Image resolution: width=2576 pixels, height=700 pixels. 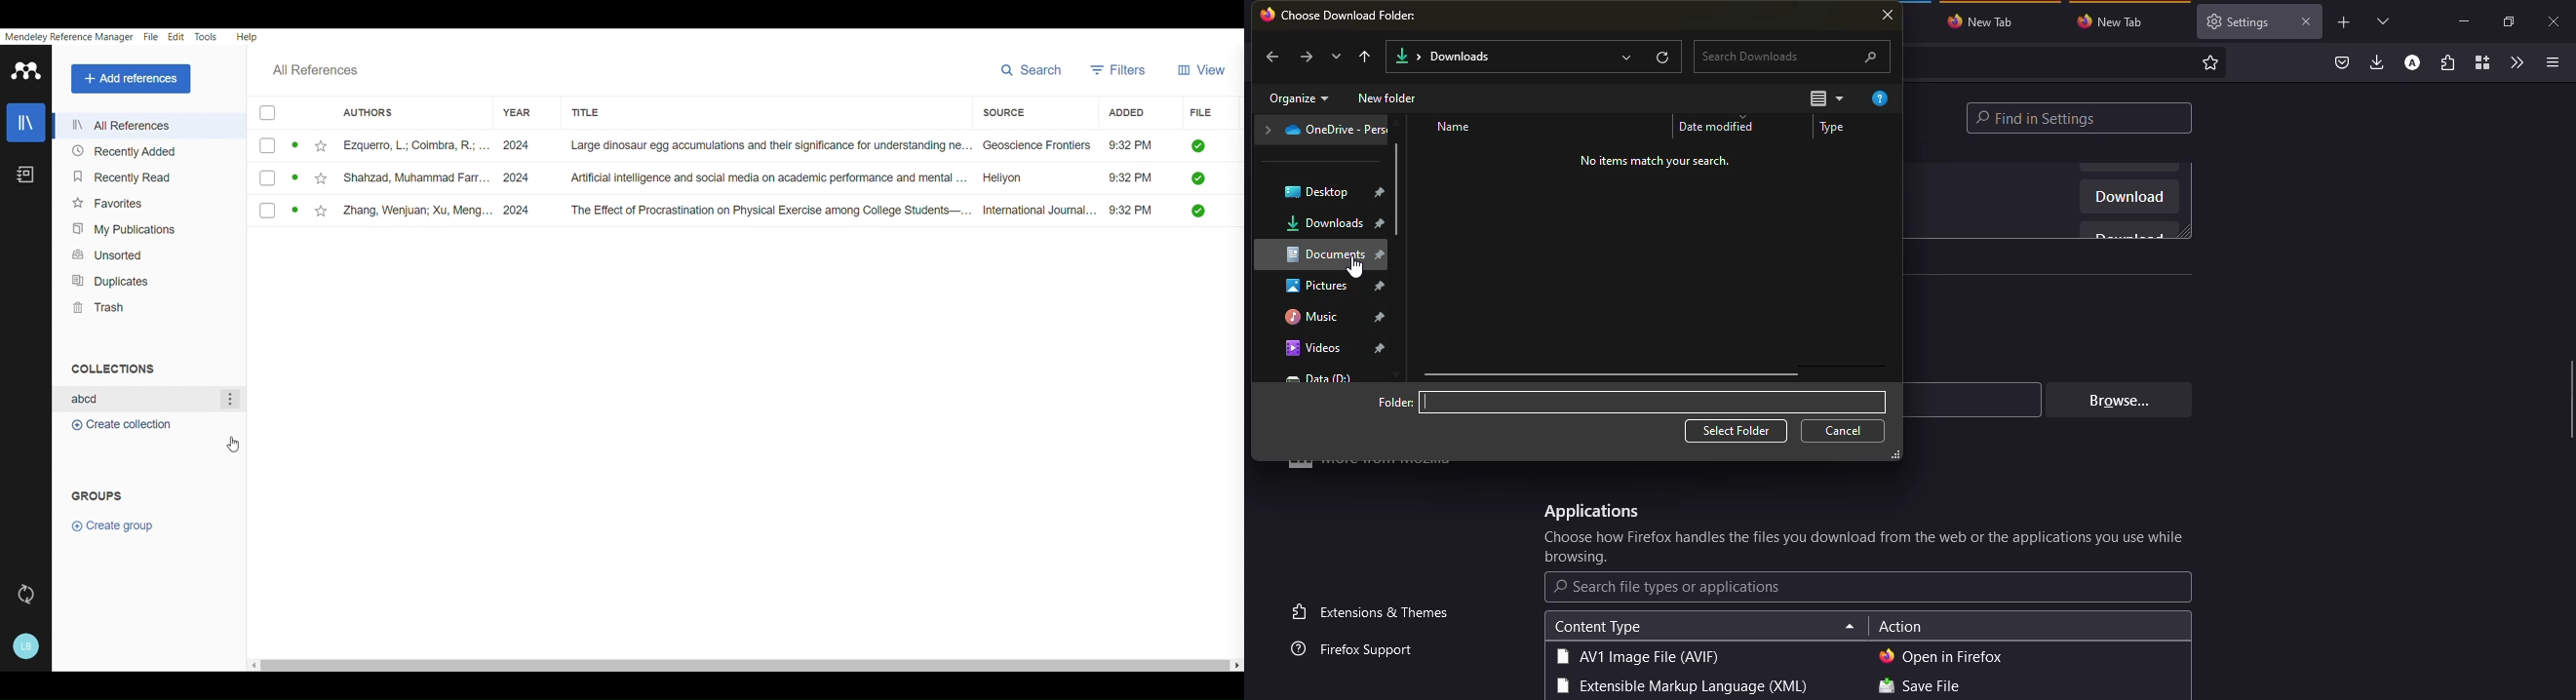 I want to click on location, so click(x=1319, y=287).